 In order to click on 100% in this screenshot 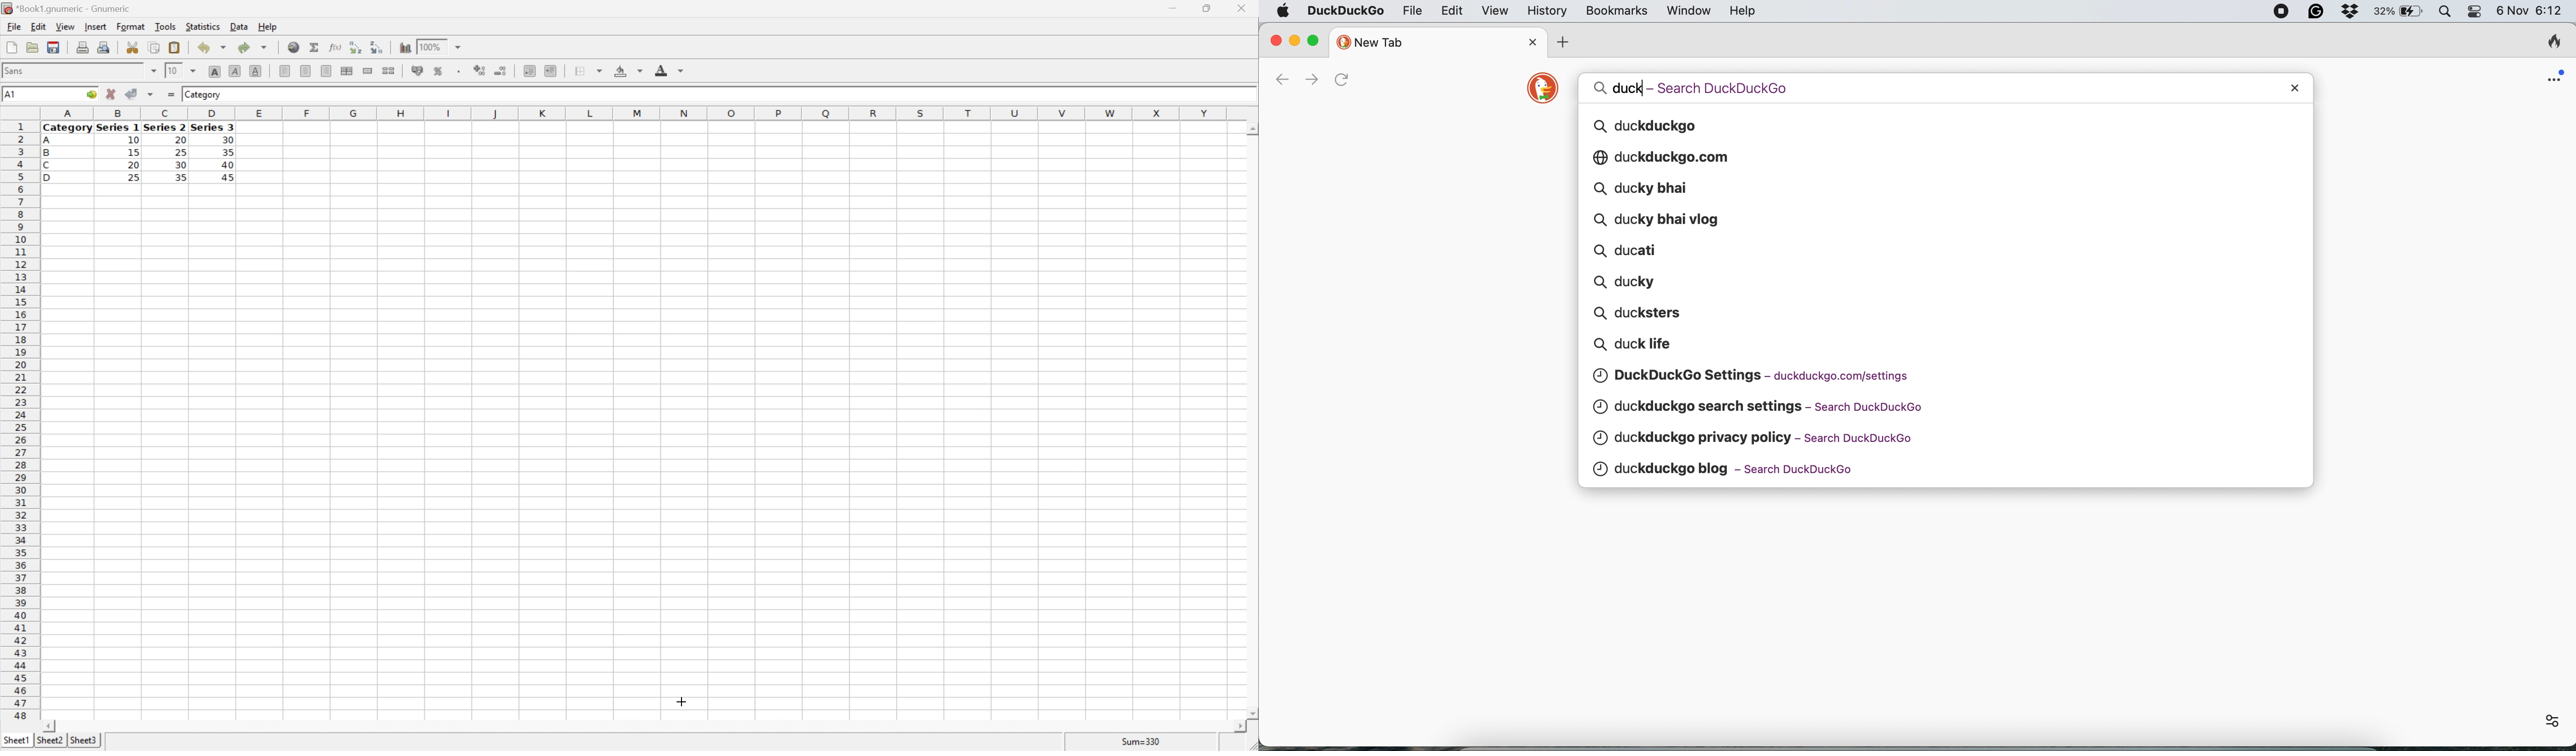, I will do `click(430, 49)`.